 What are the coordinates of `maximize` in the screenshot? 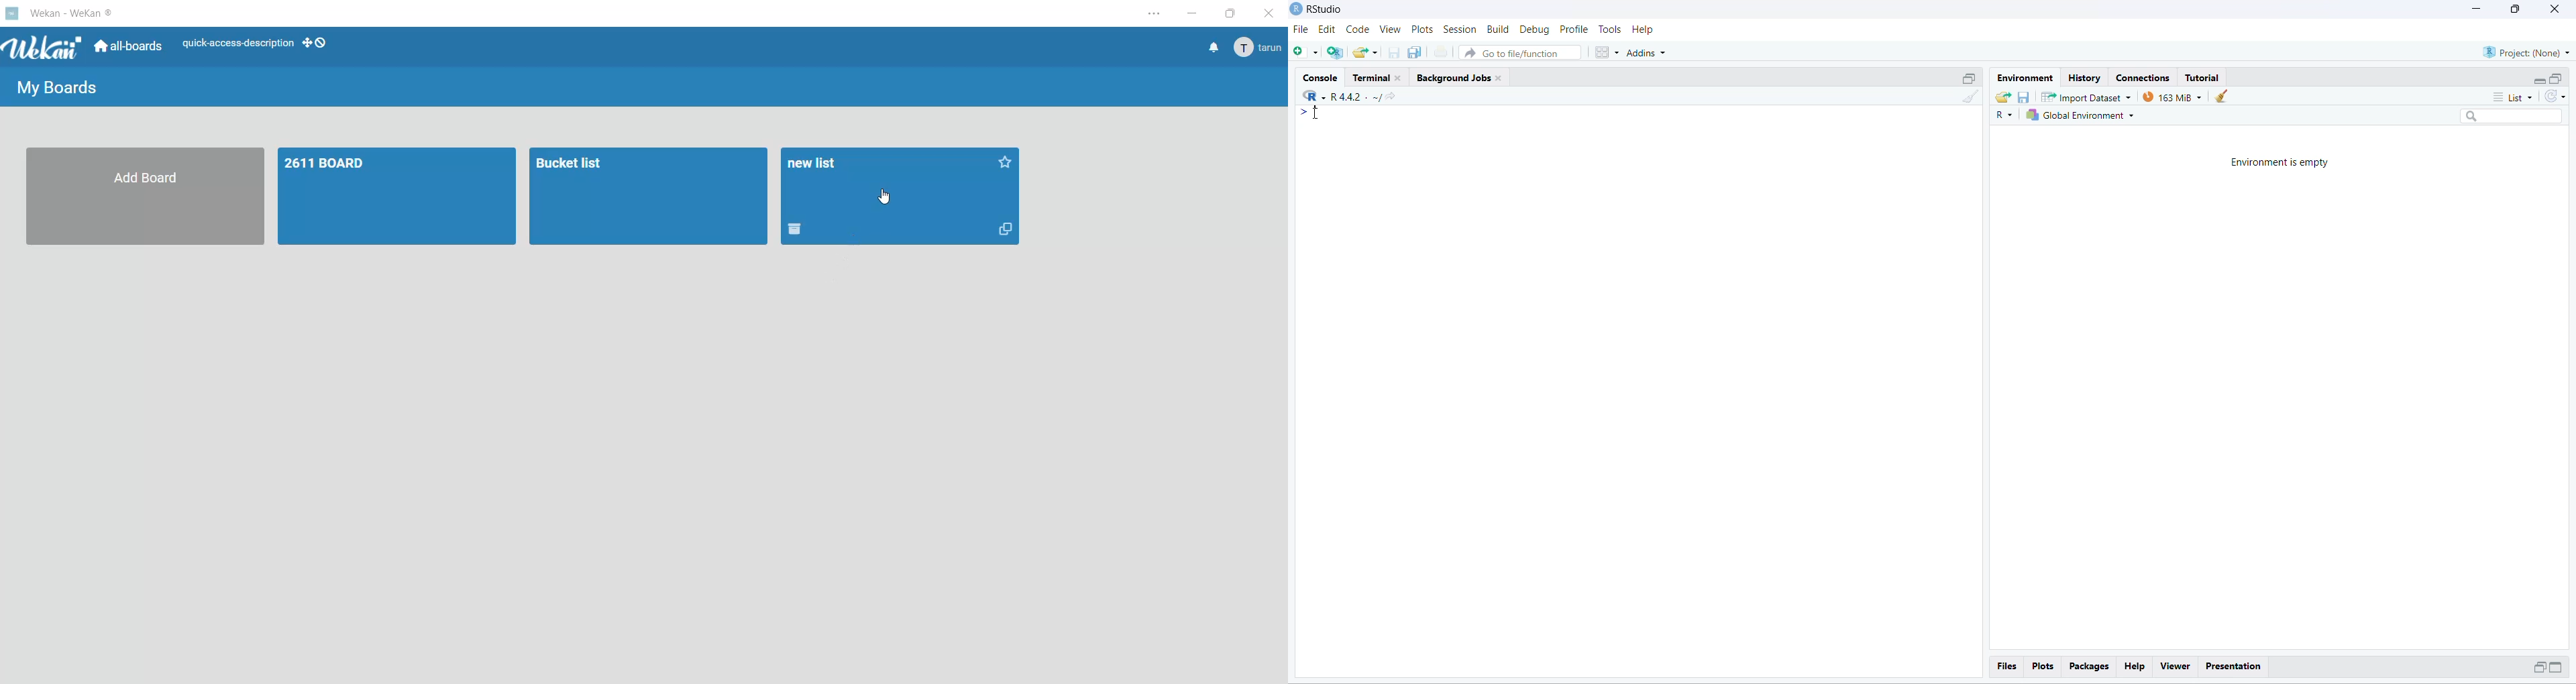 It's located at (2556, 78).